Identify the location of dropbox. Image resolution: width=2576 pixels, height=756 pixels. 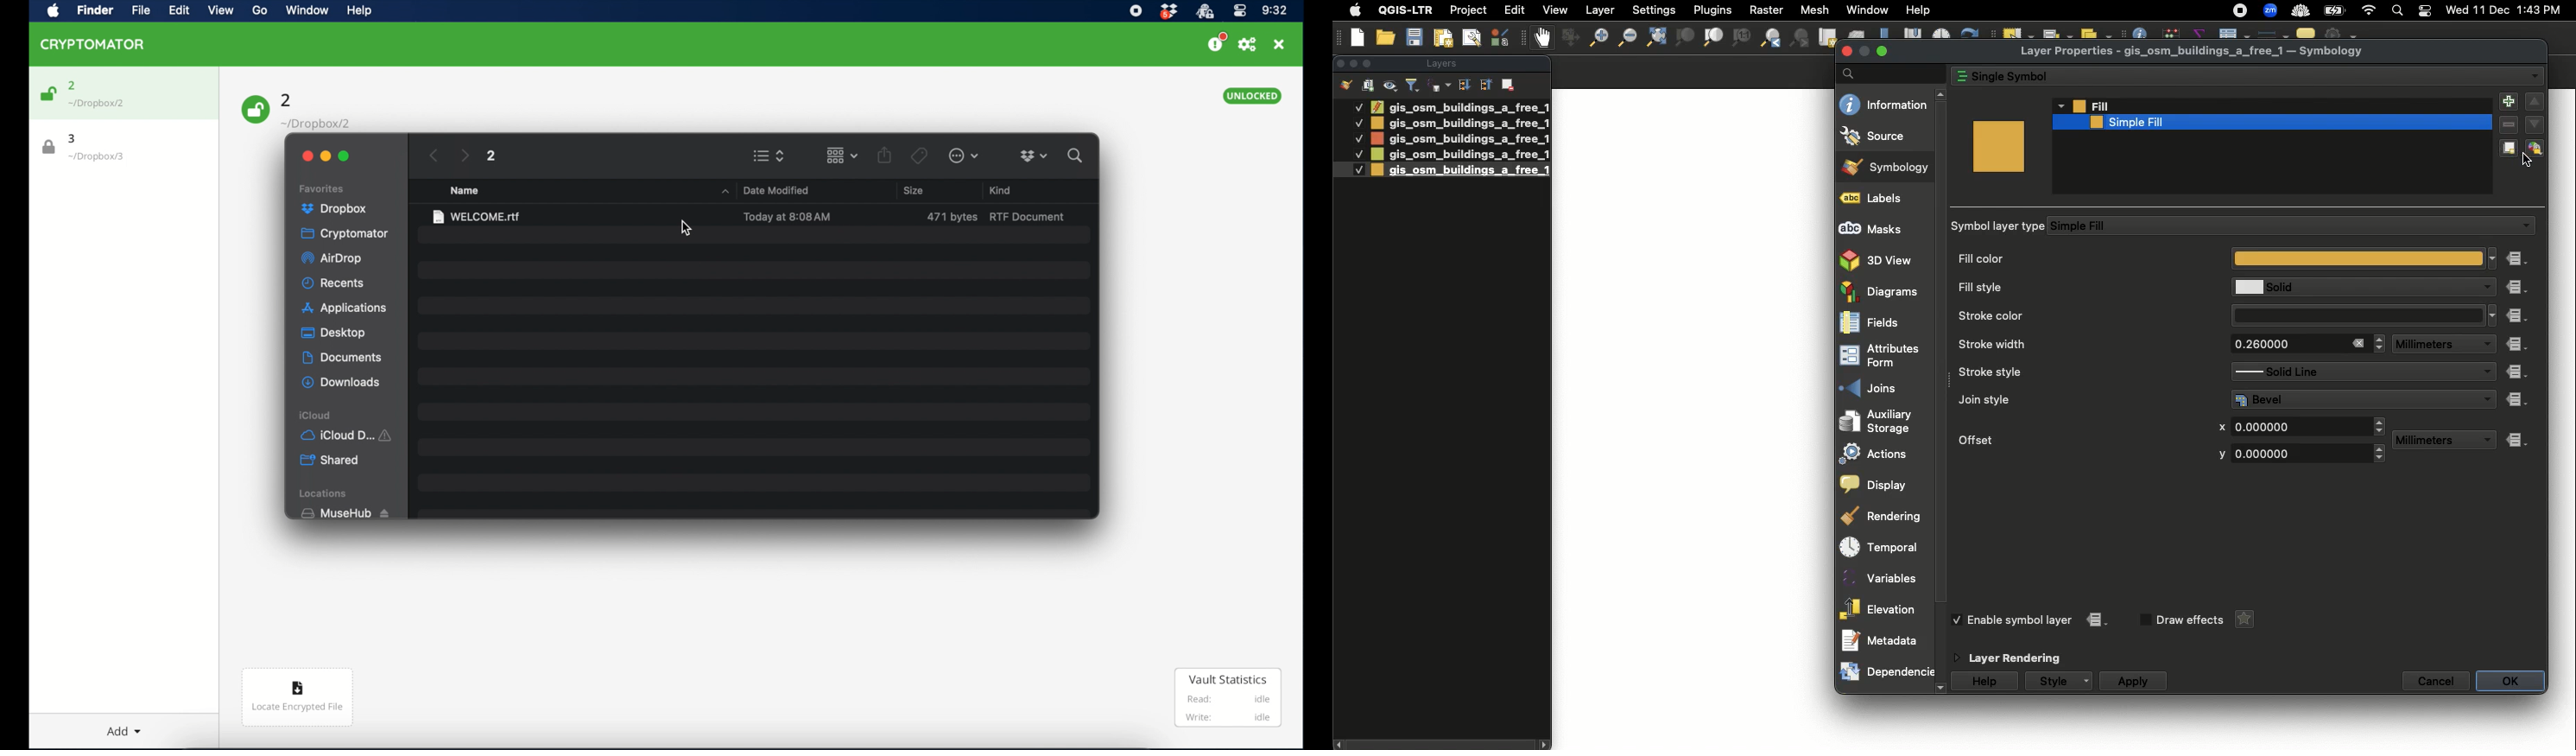
(334, 209).